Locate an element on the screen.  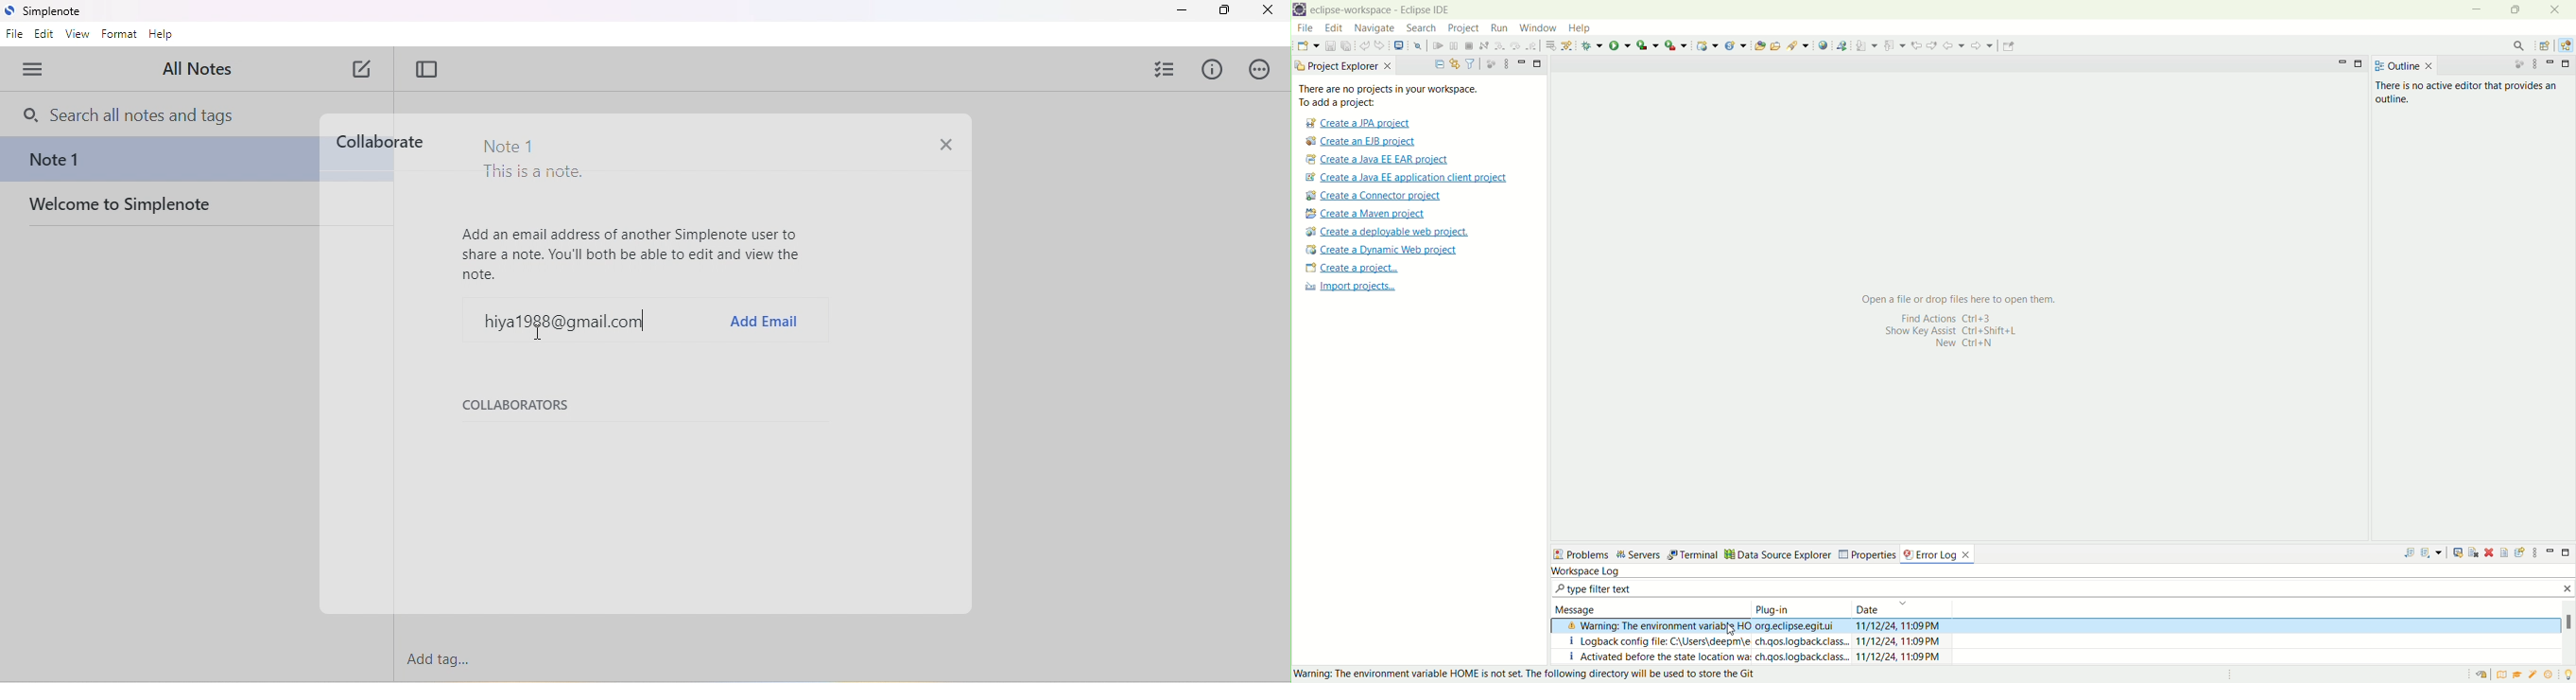
view menu is located at coordinates (2537, 554).